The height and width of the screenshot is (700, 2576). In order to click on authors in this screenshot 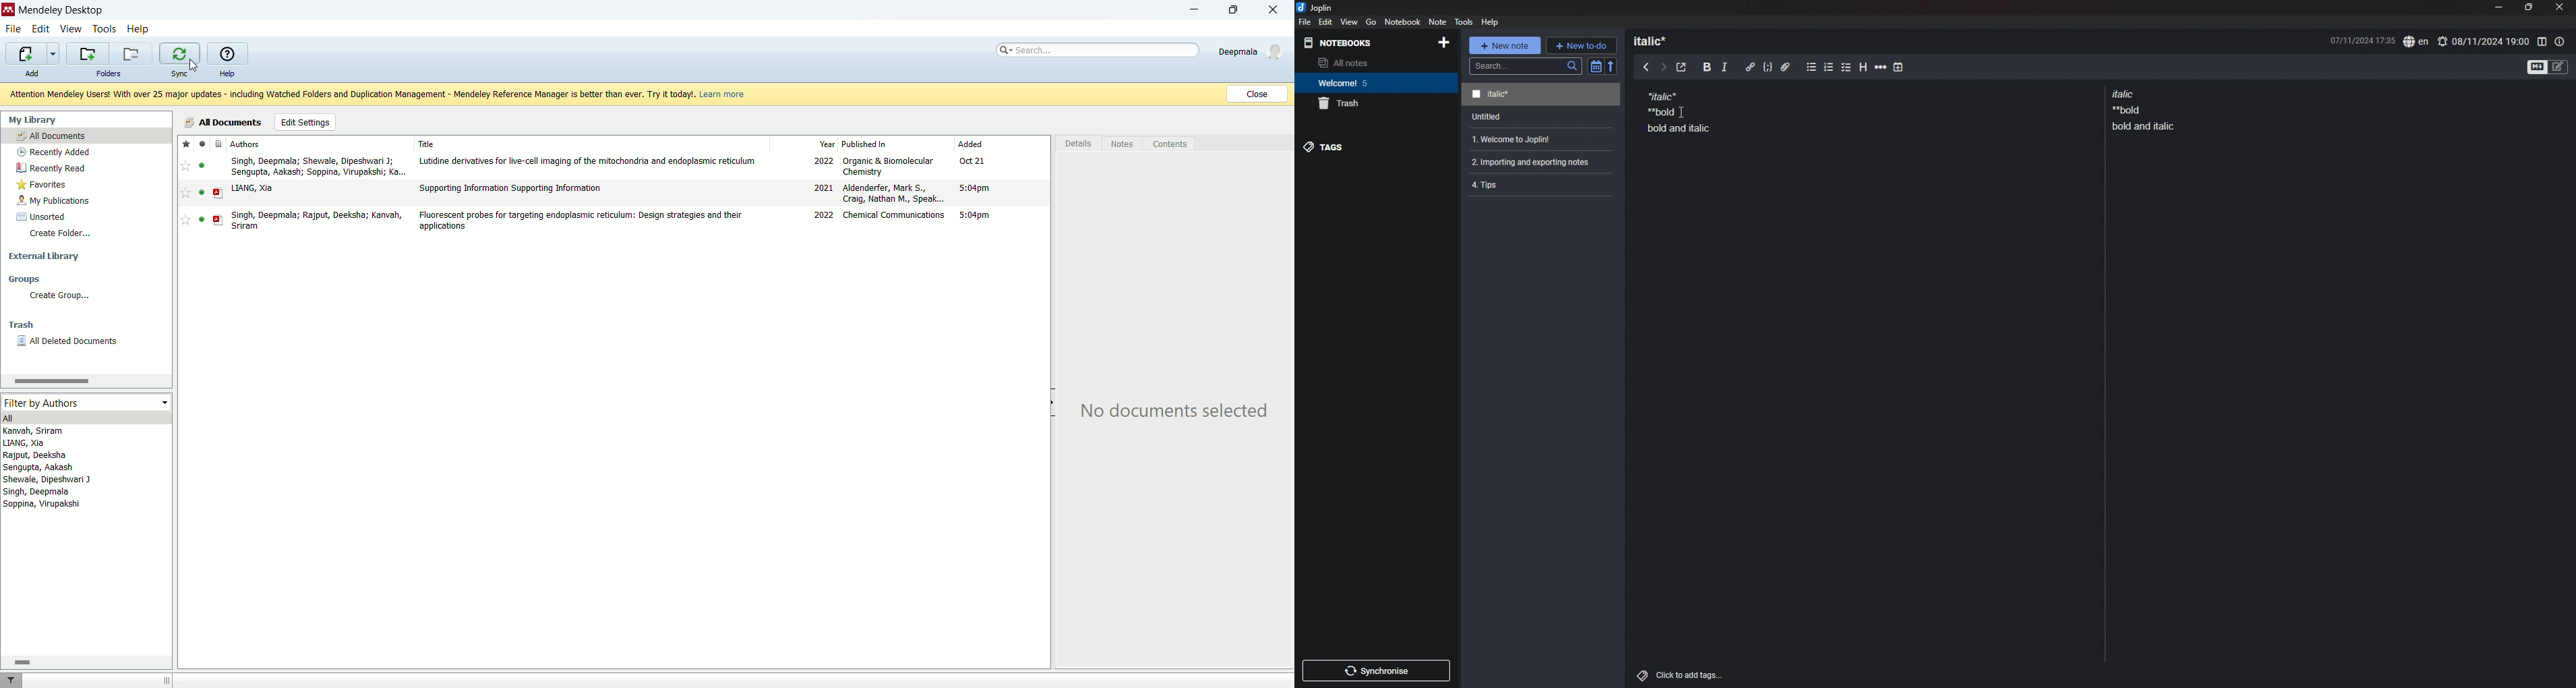, I will do `click(320, 144)`.